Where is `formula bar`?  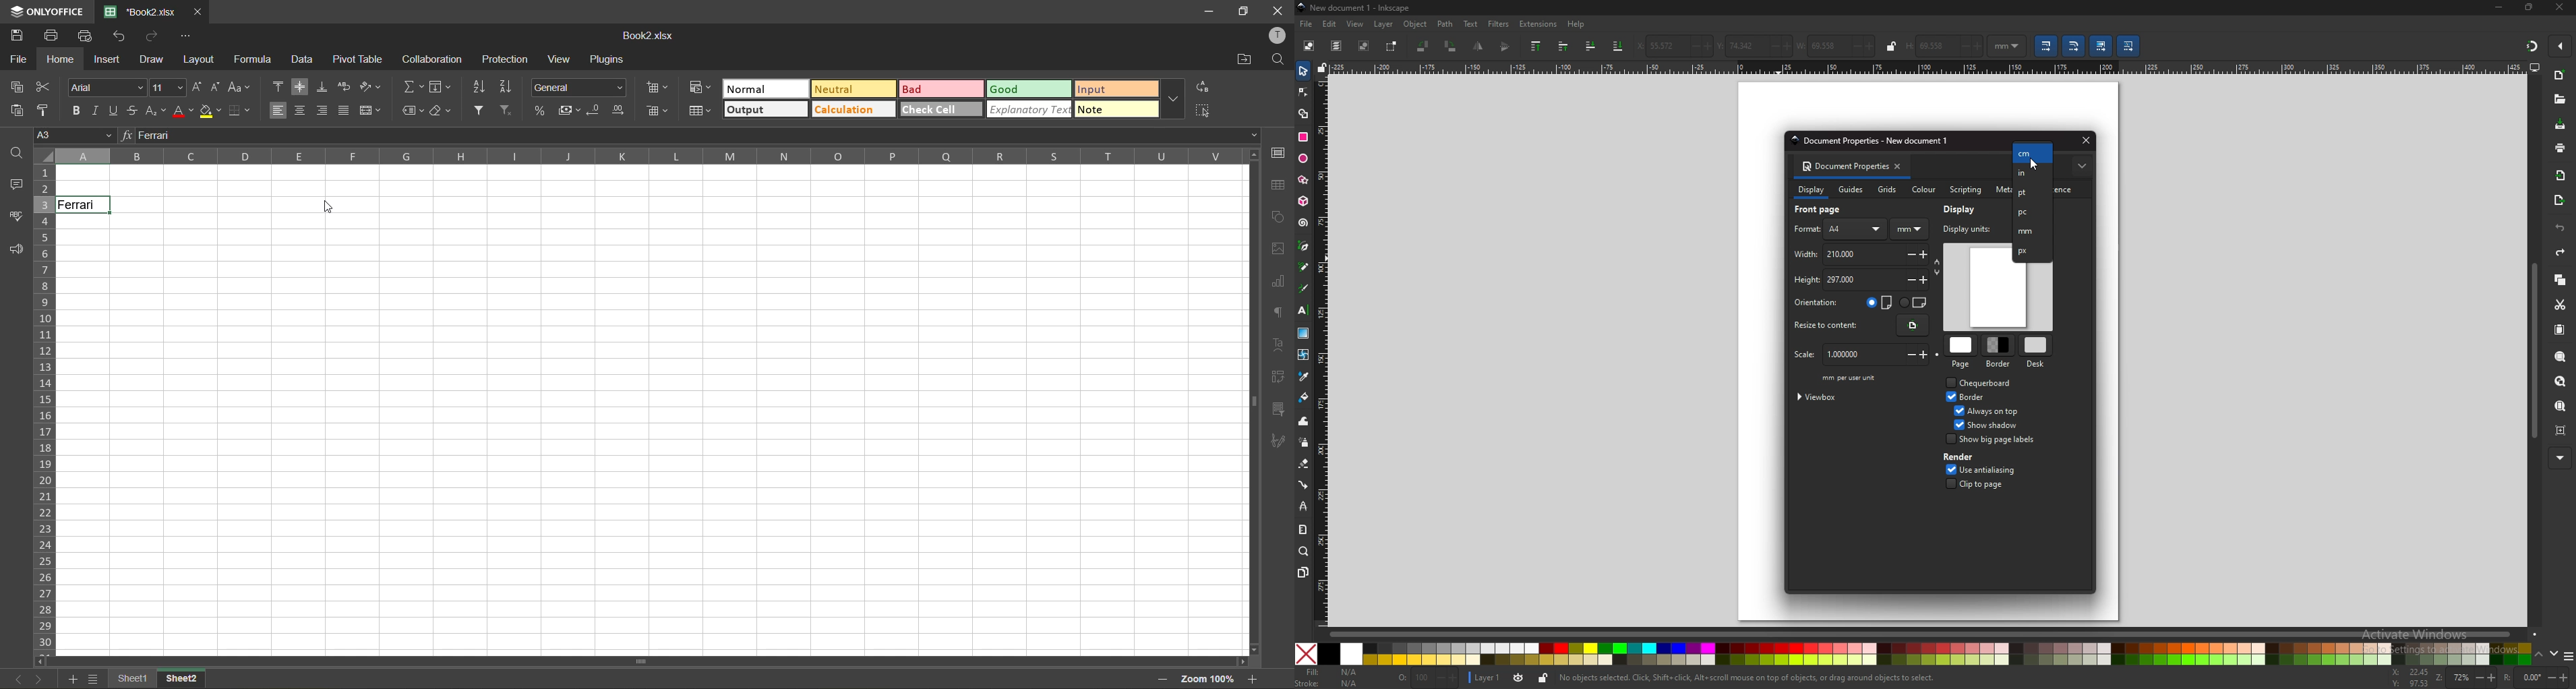 formula bar is located at coordinates (686, 135).